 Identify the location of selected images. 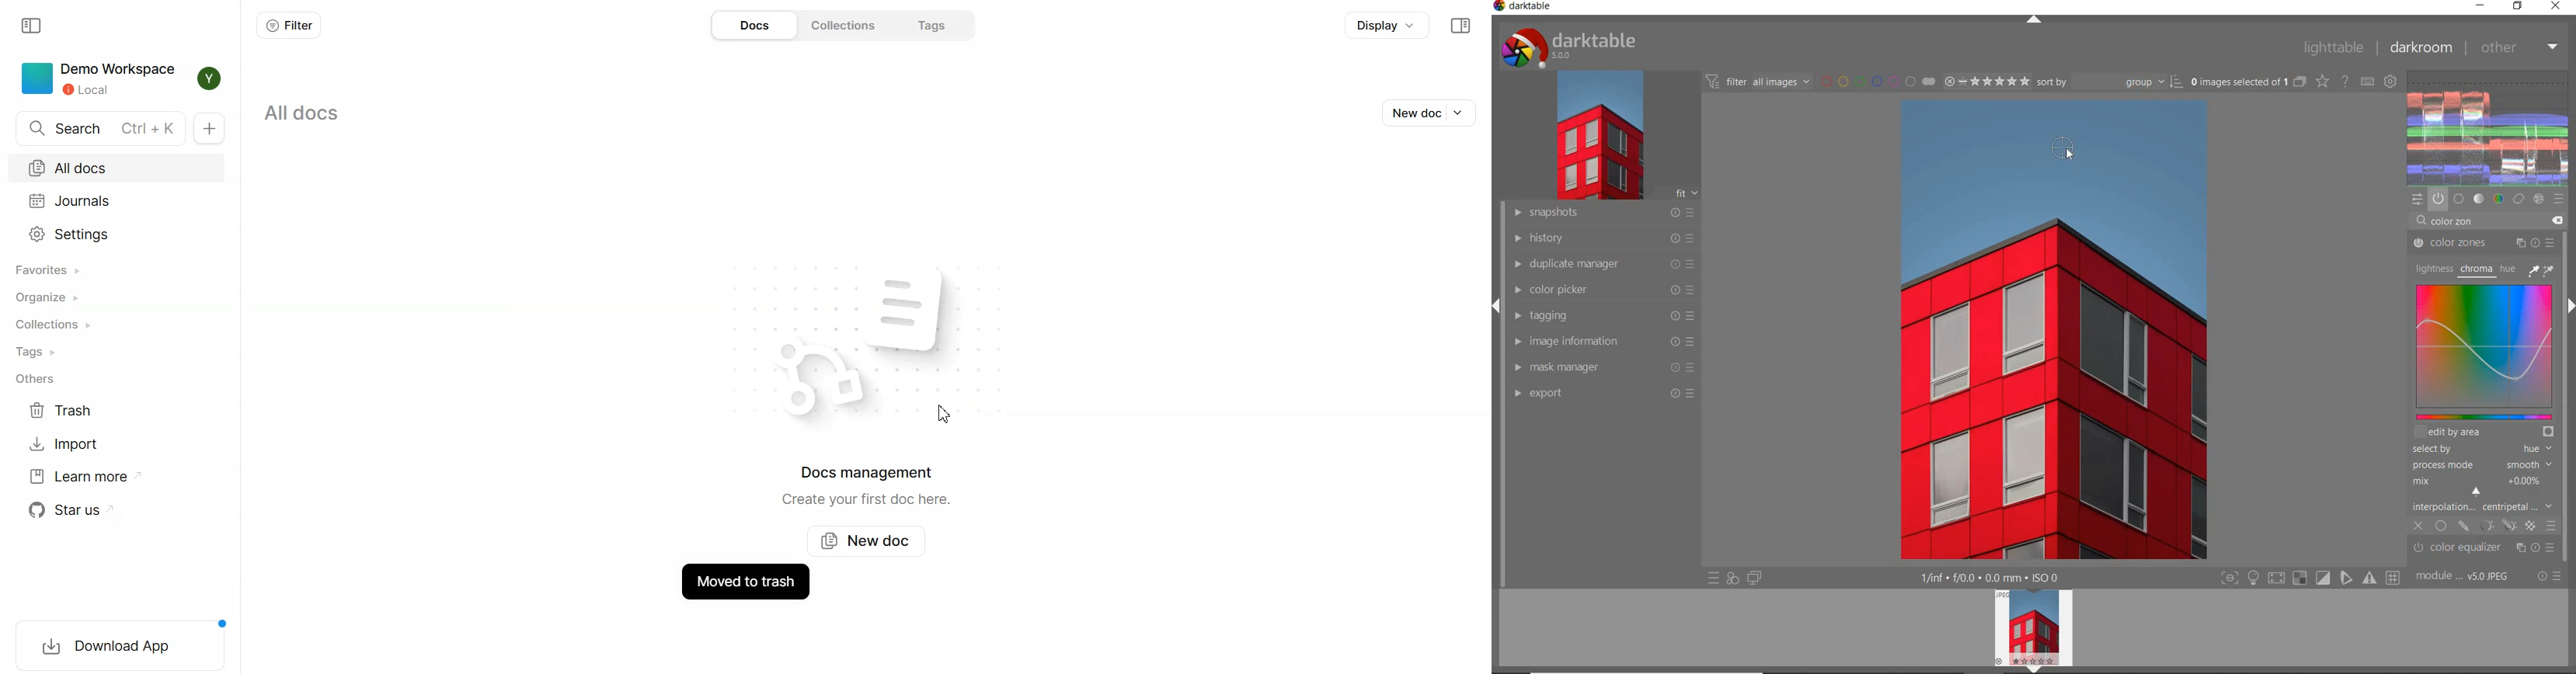
(2248, 83).